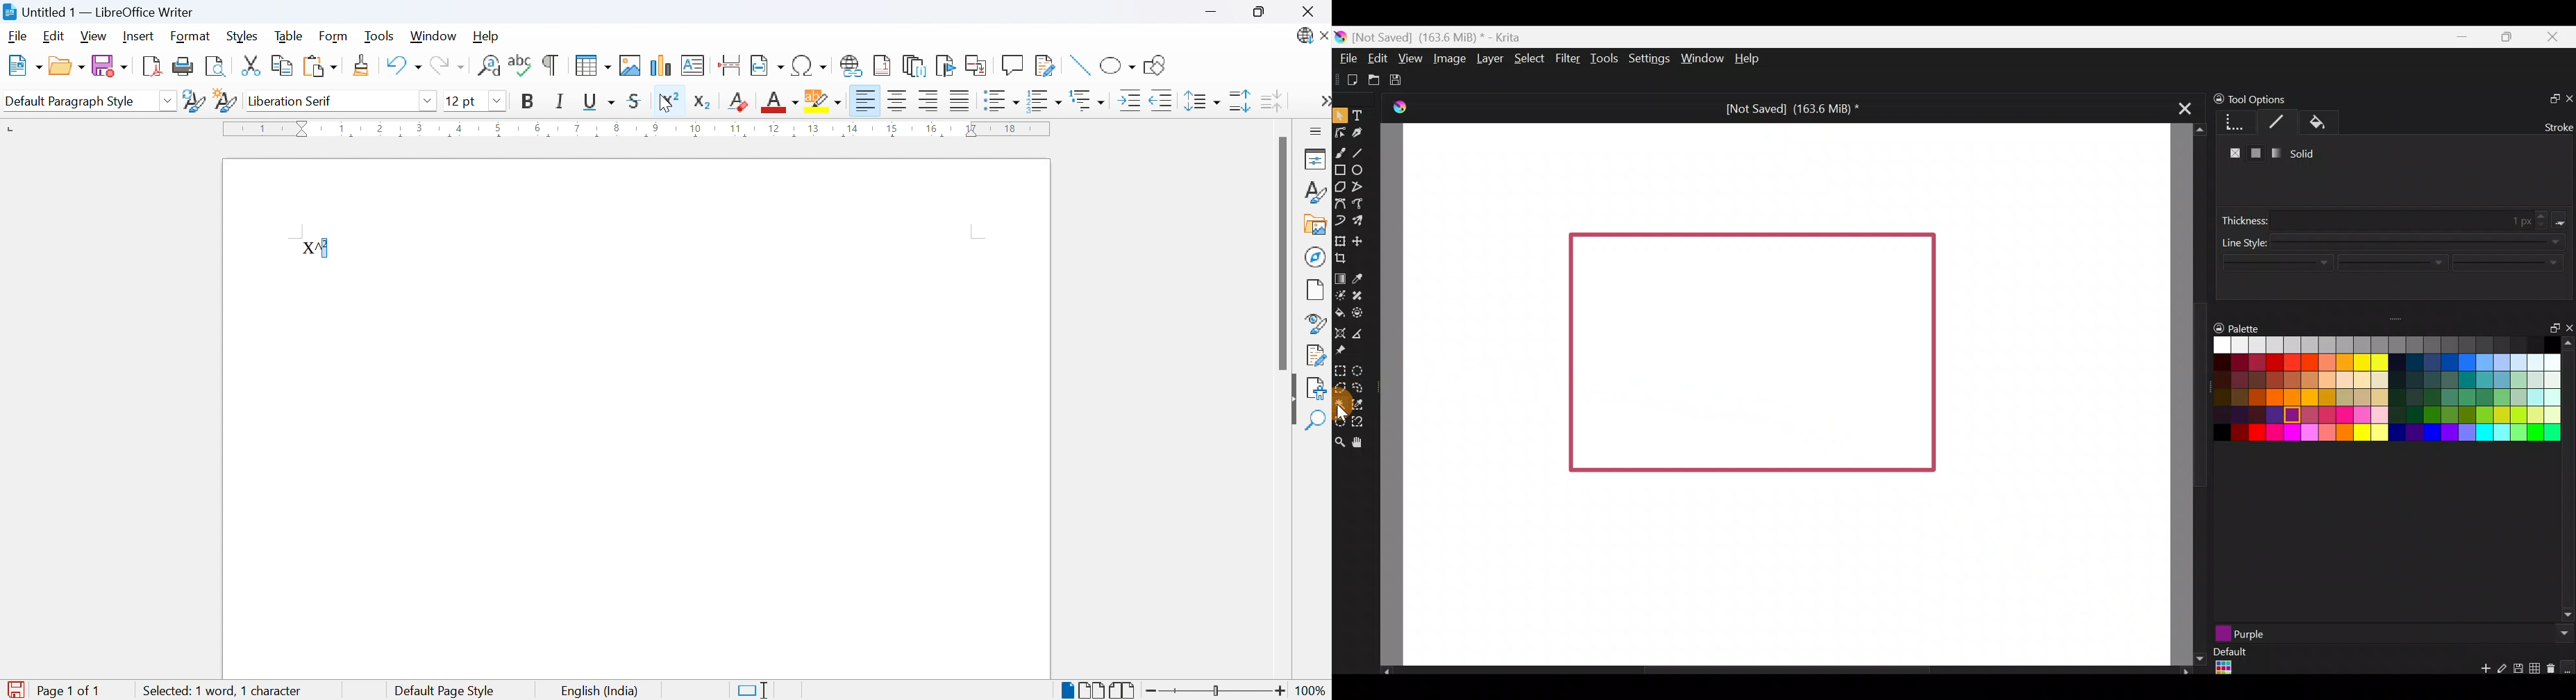 The width and height of the screenshot is (2576, 700). What do you see at coordinates (2374, 393) in the screenshot?
I see `Color palette` at bounding box center [2374, 393].